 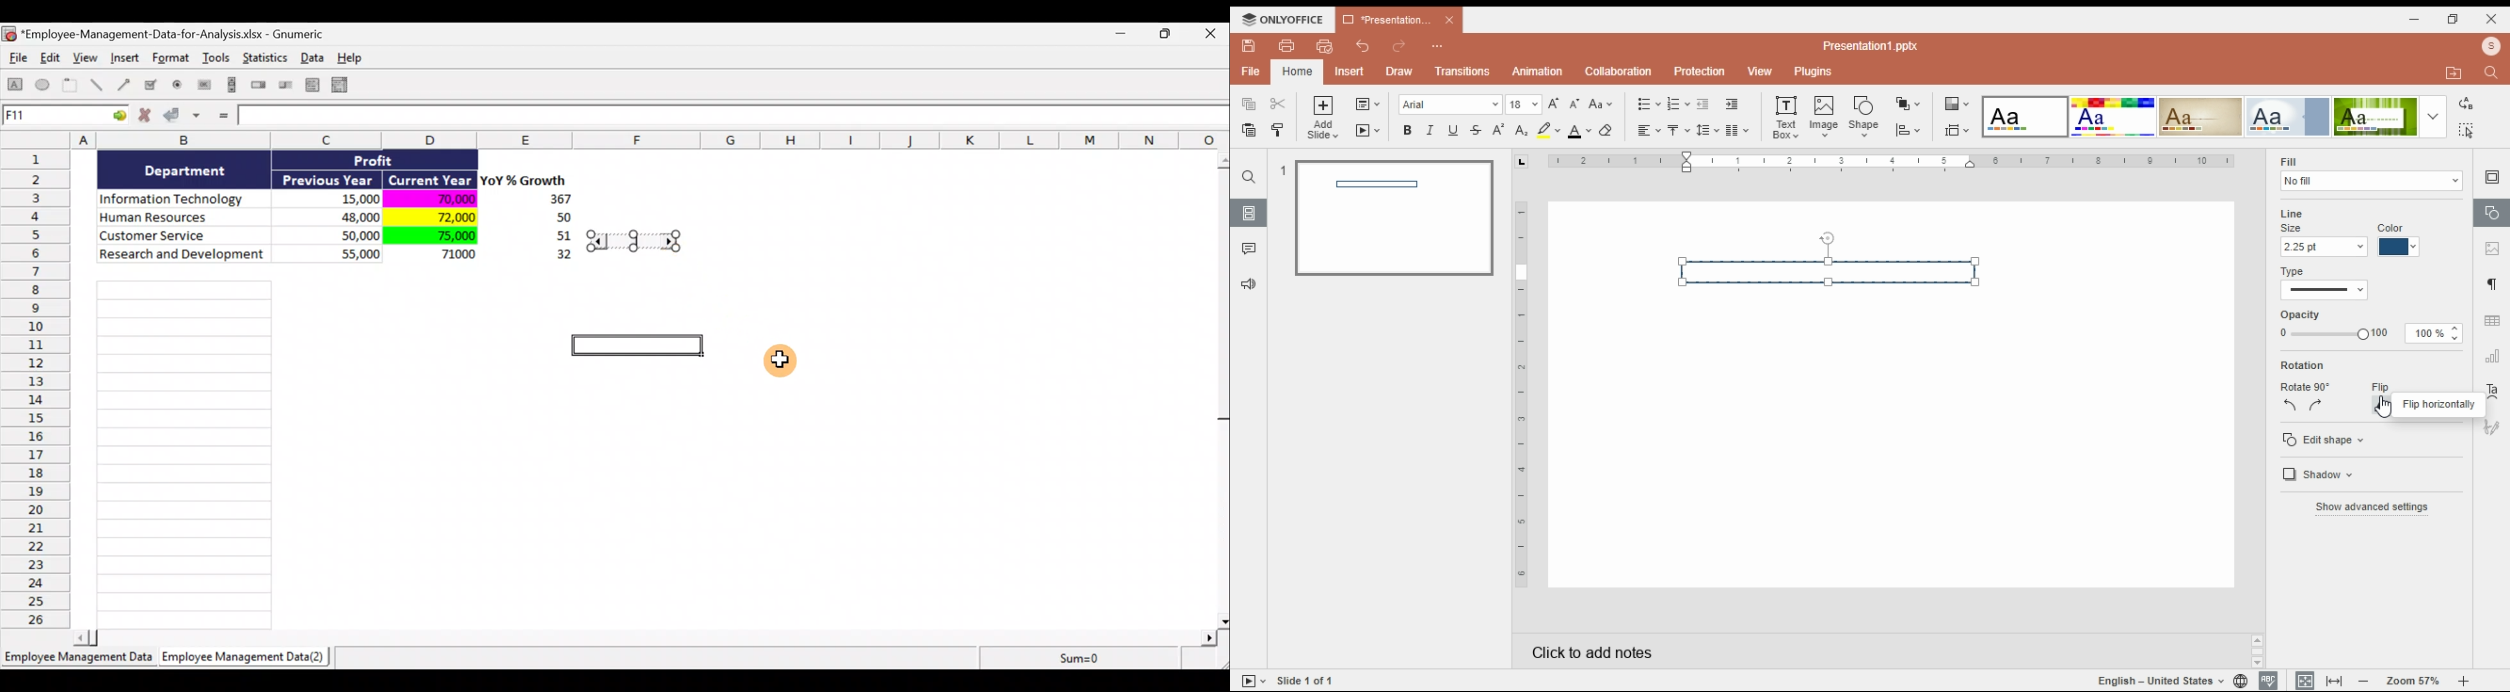 What do you see at coordinates (2372, 181) in the screenshot?
I see `fill selector` at bounding box center [2372, 181].